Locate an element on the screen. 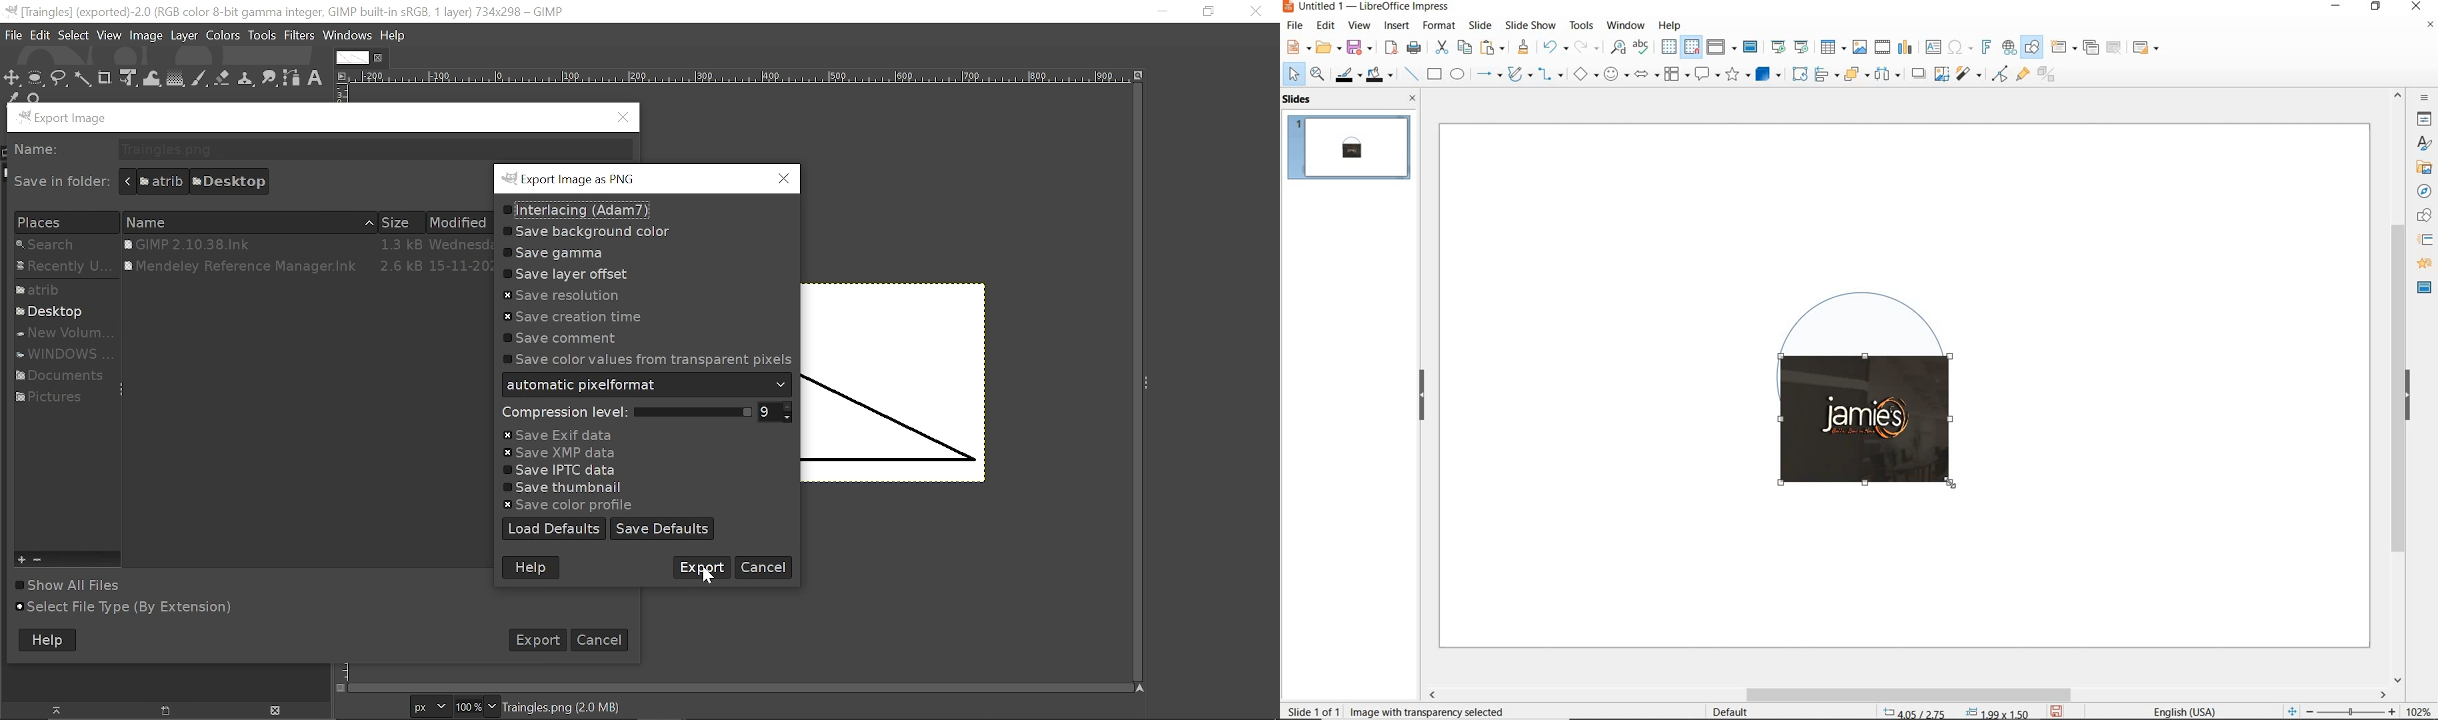 Image resolution: width=2464 pixels, height=728 pixels. save is located at coordinates (1359, 46).